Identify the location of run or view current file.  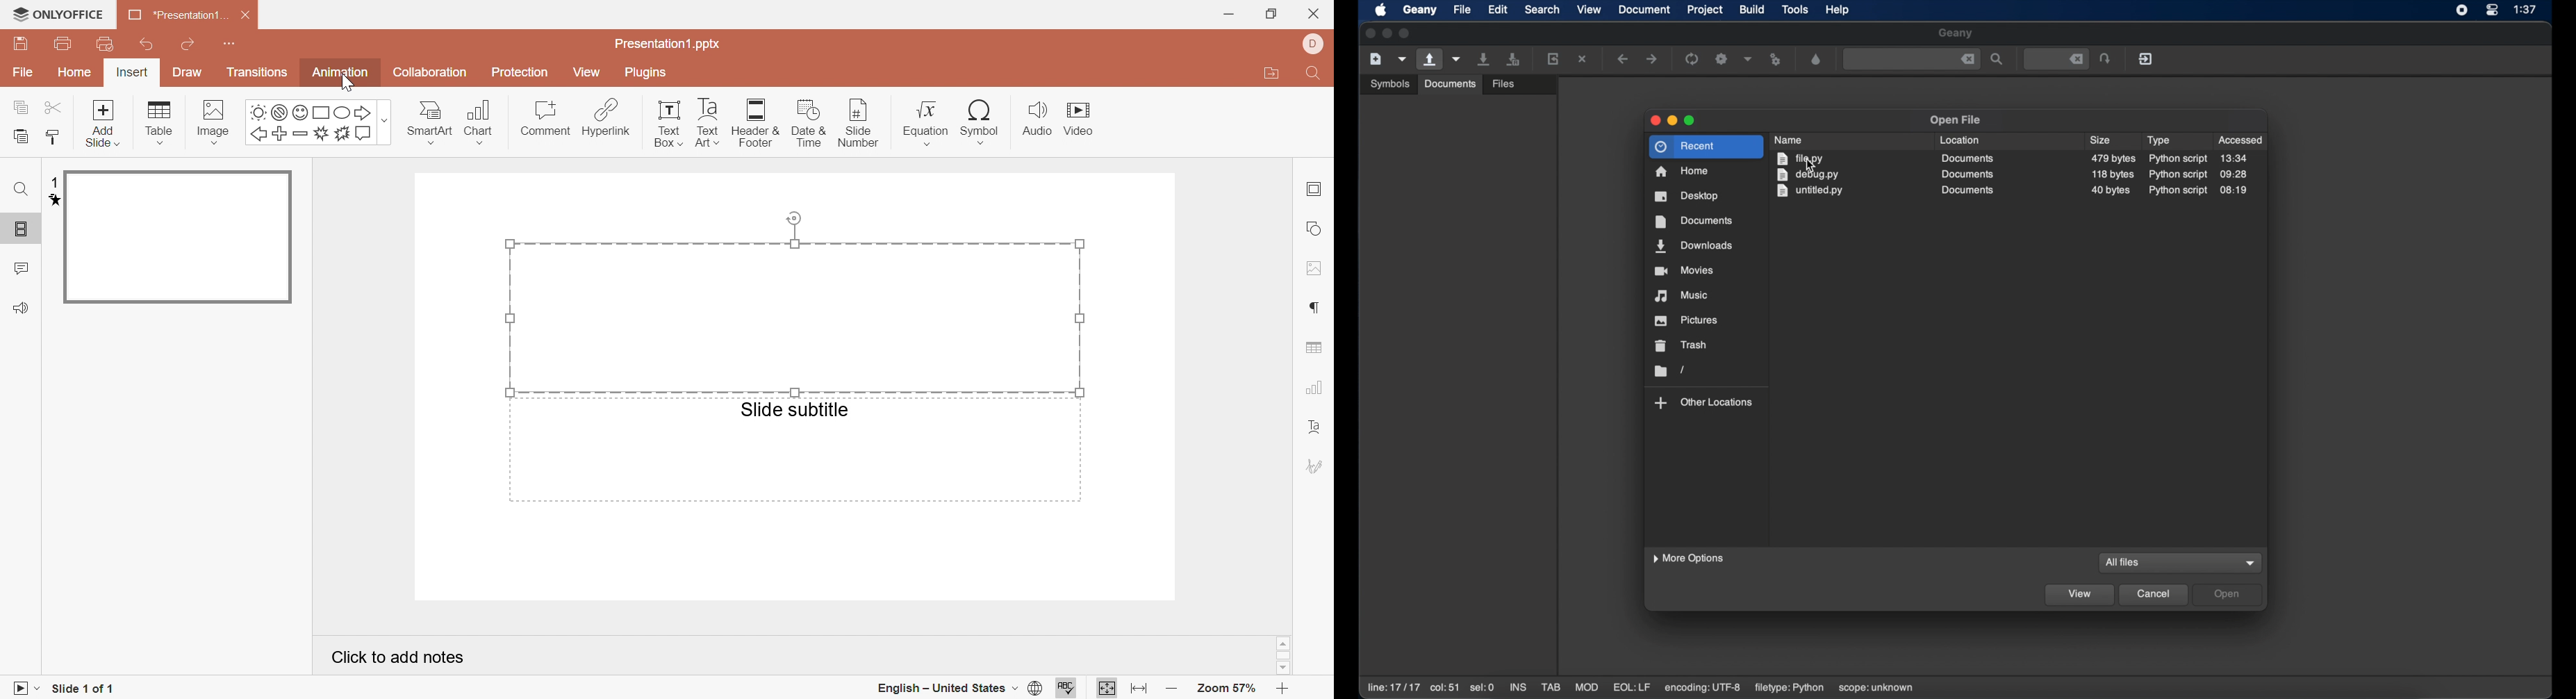
(1776, 59).